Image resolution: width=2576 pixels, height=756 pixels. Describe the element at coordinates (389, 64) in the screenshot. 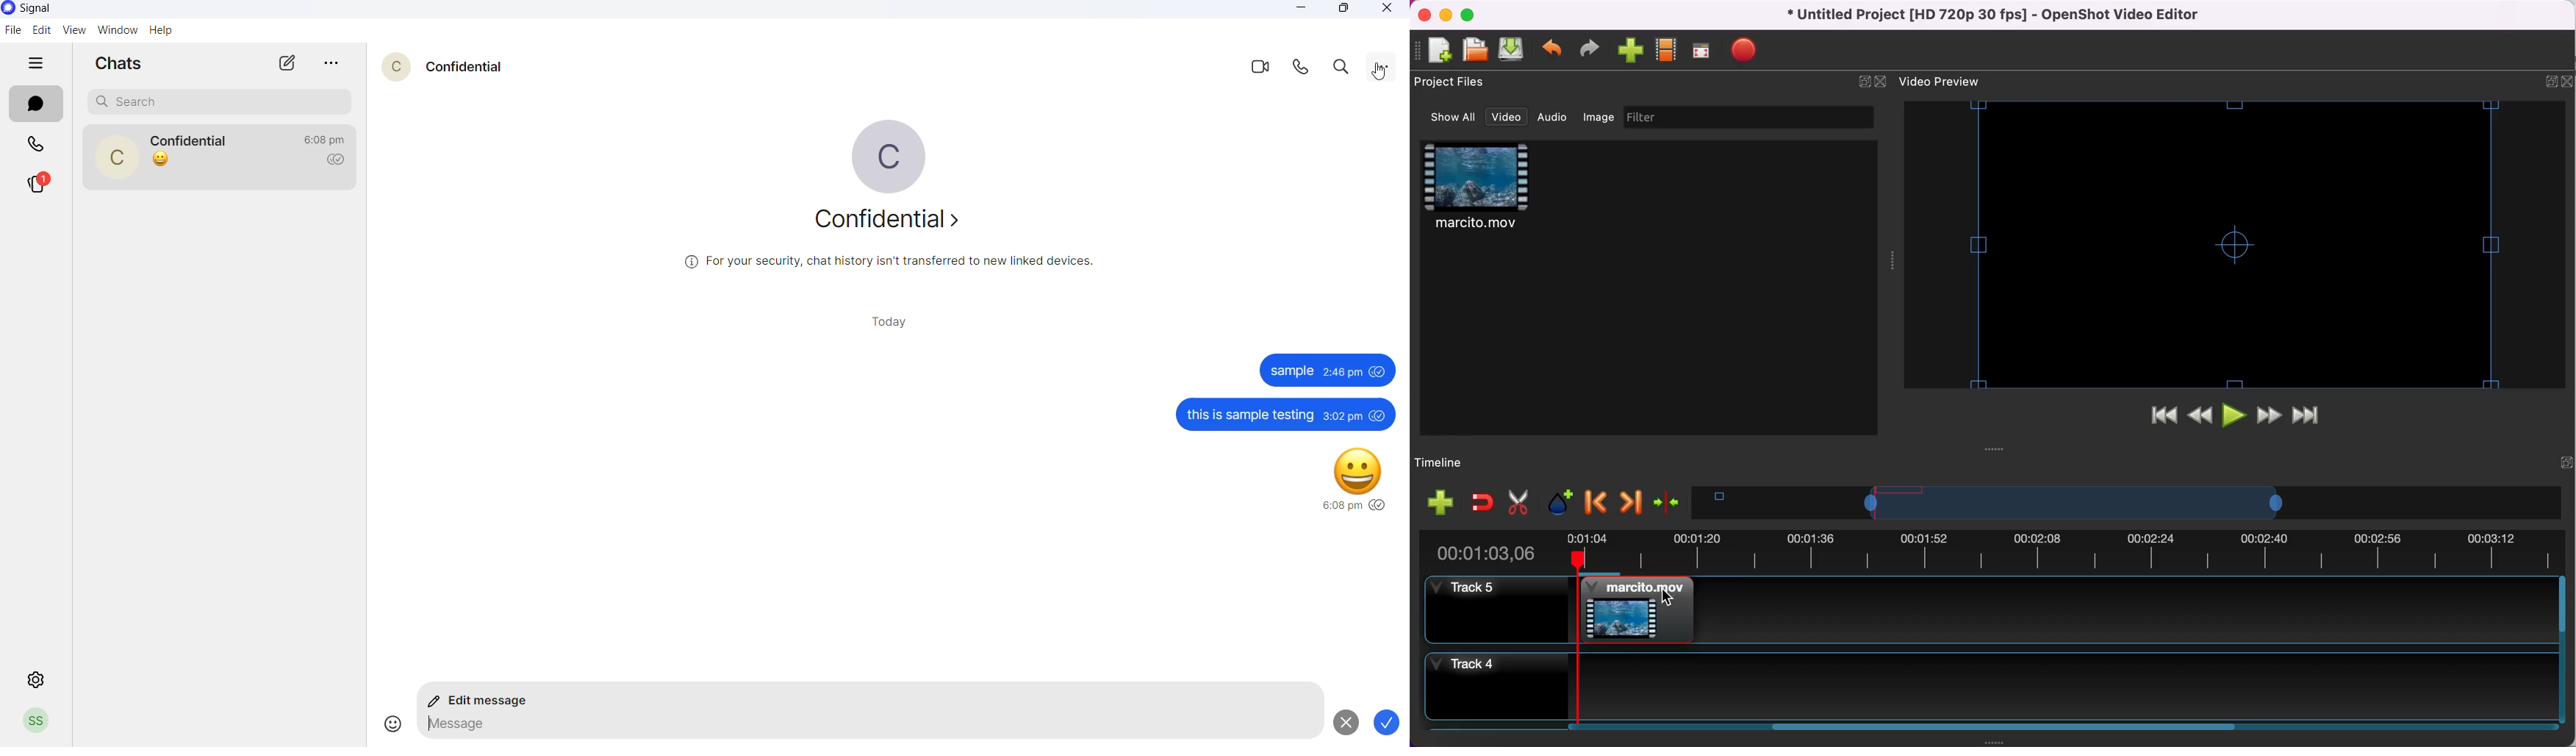

I see `profile picture` at that location.